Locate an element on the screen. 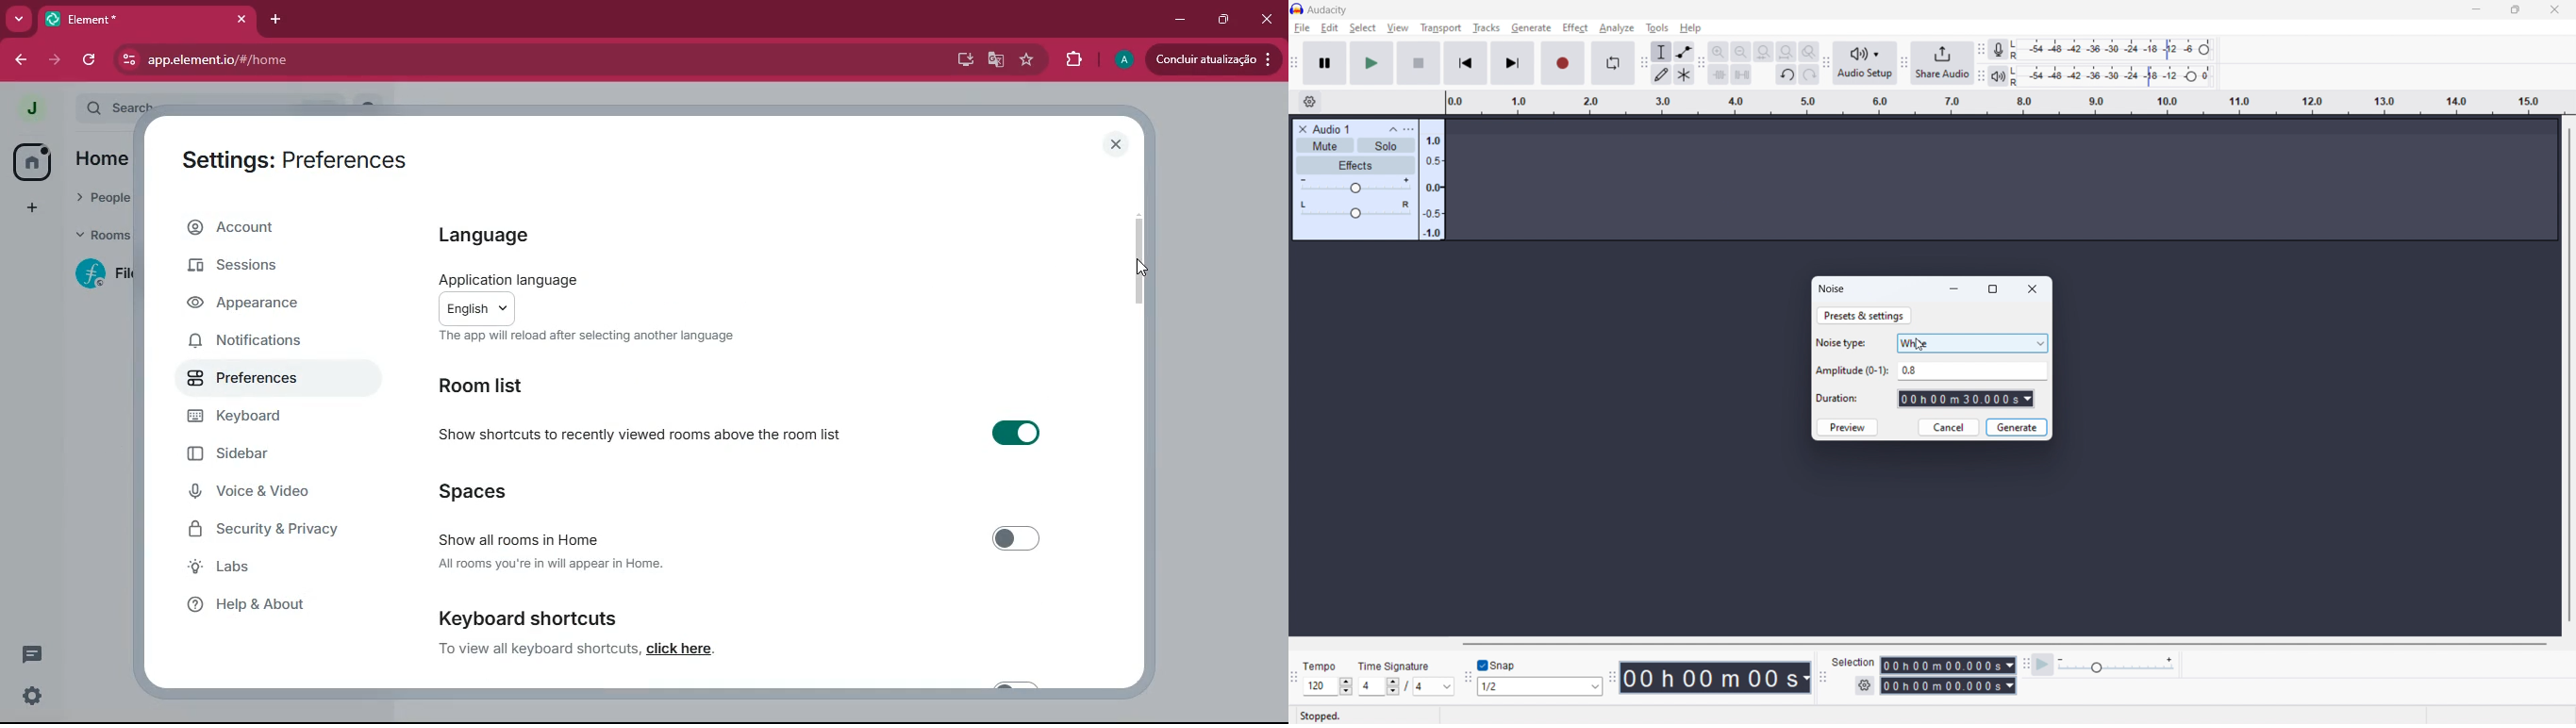  home is located at coordinates (102, 160).